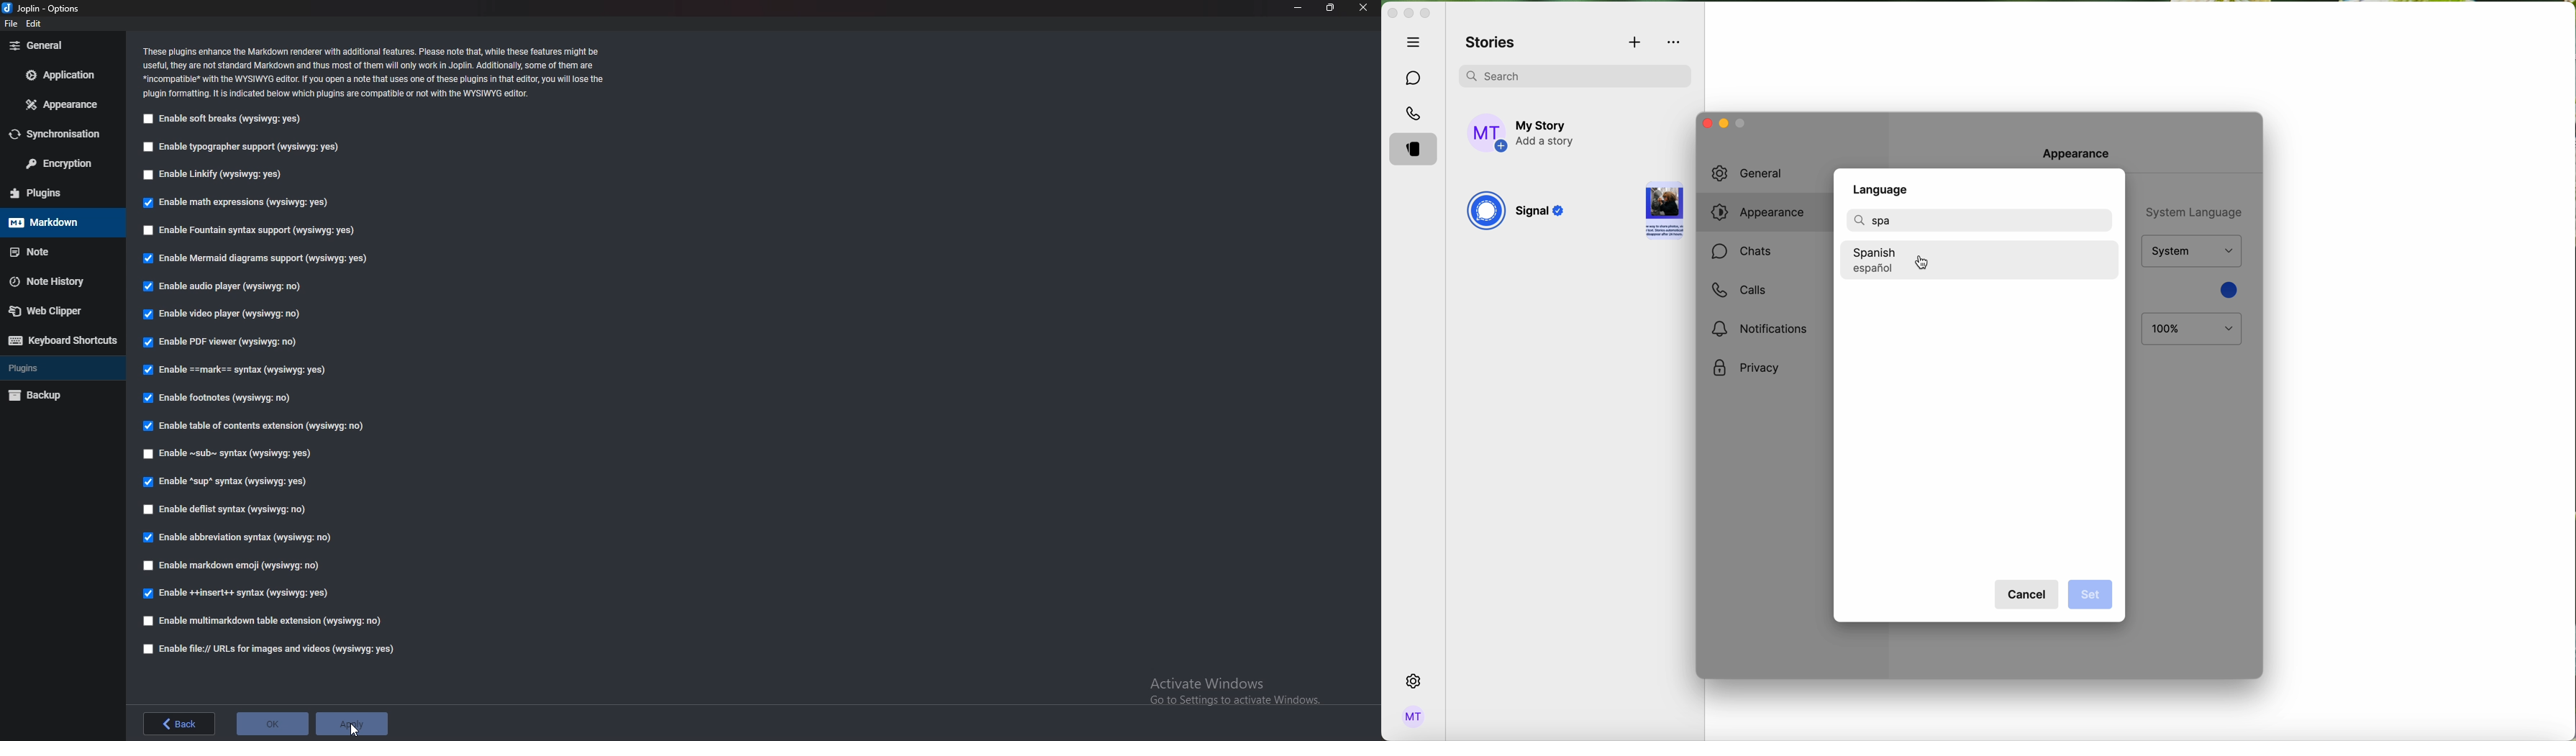 Image resolution: width=2576 pixels, height=756 pixels. I want to click on Enable P D F viewer, so click(222, 342).